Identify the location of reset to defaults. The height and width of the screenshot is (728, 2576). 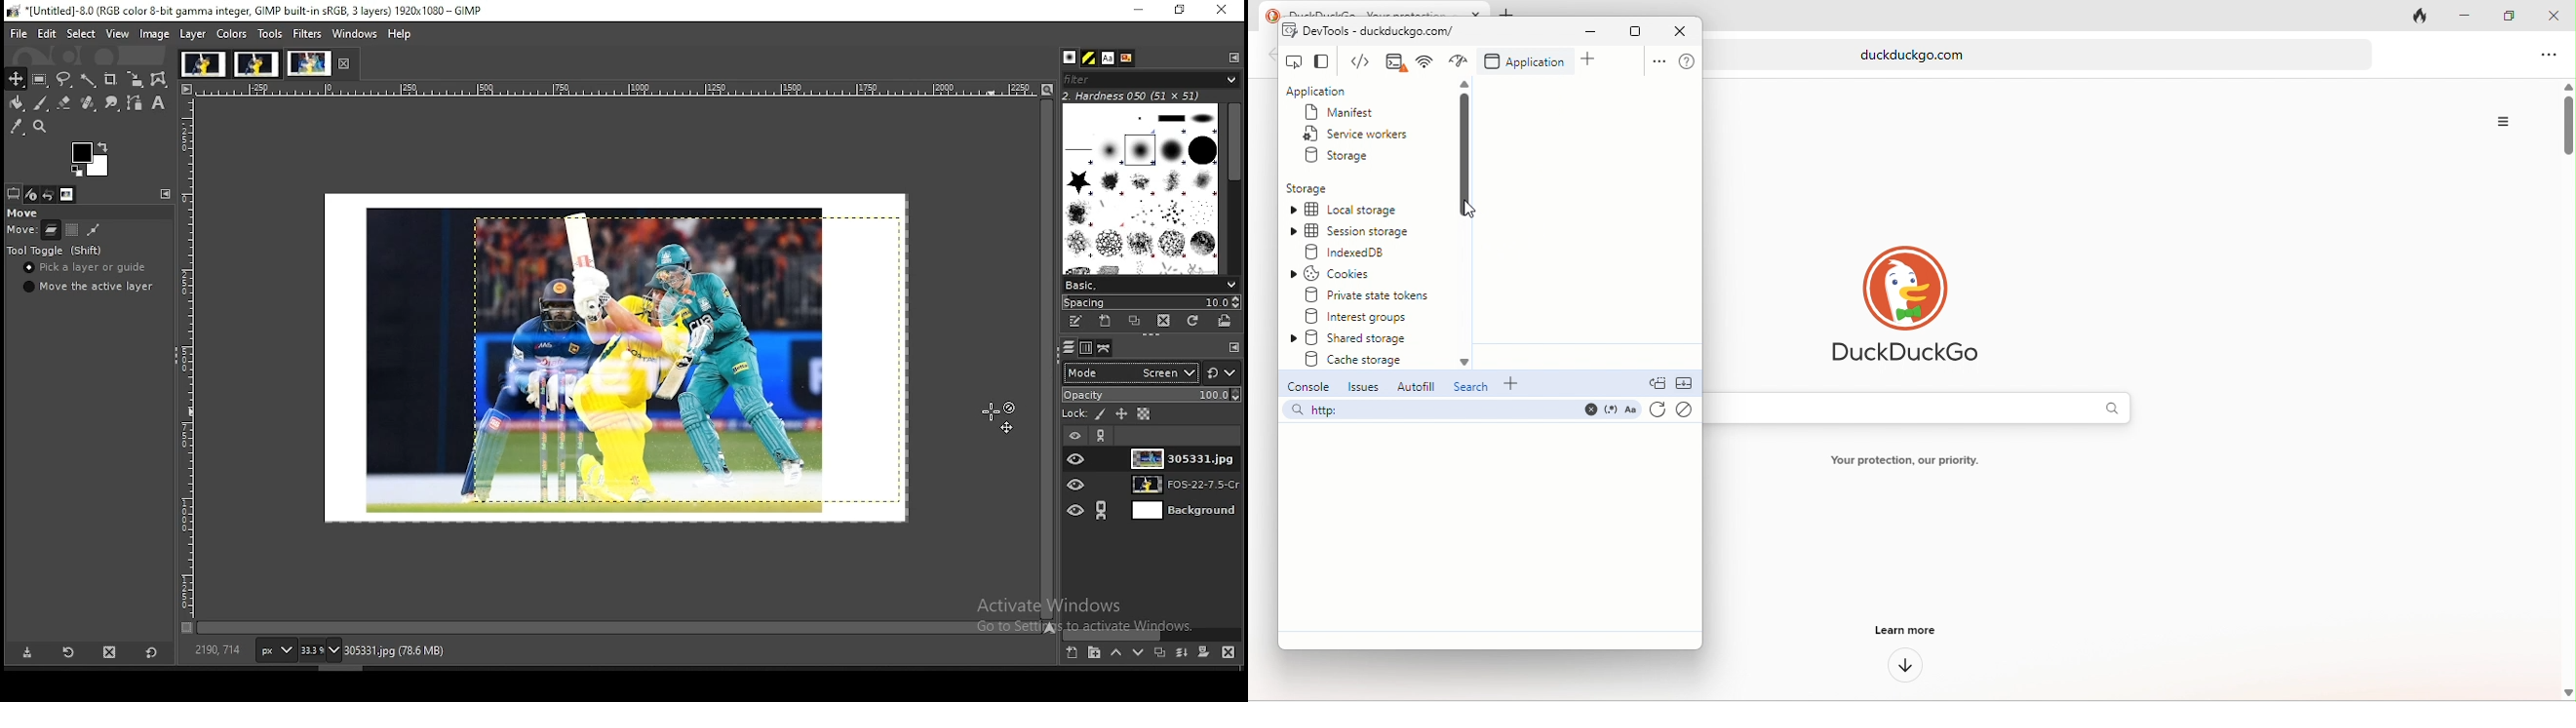
(151, 654).